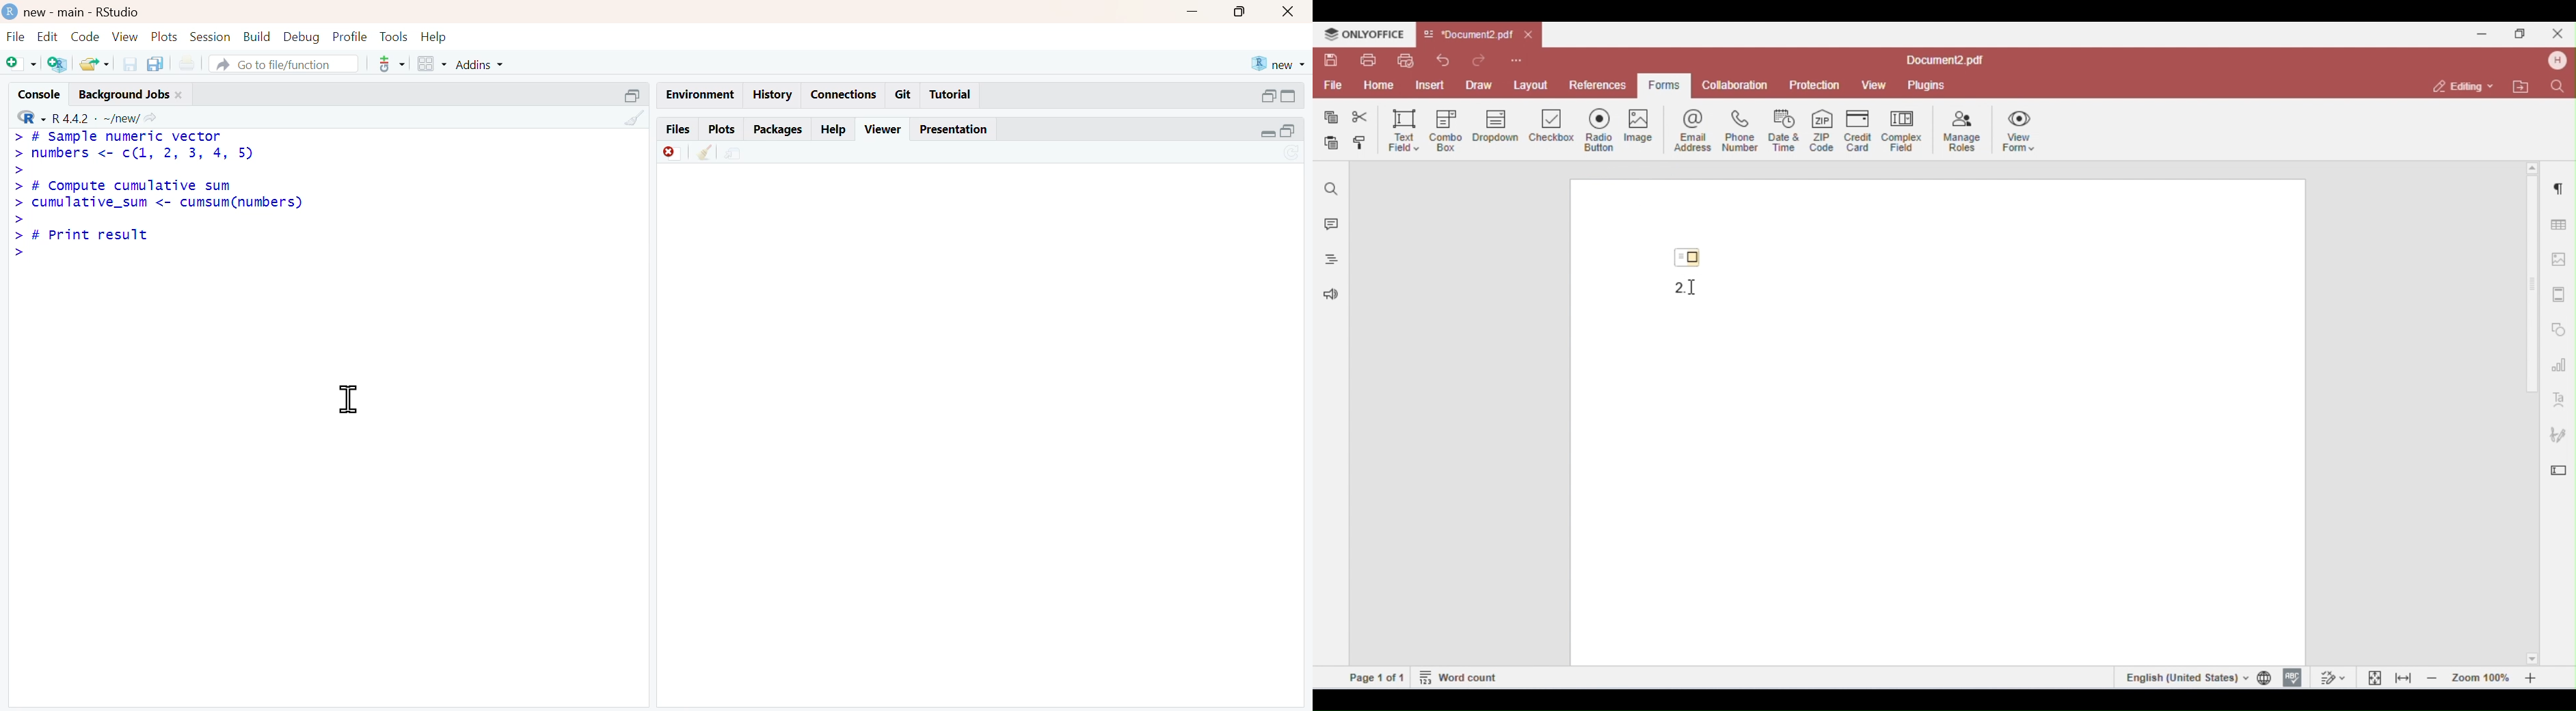 Image resolution: width=2576 pixels, height=728 pixels. I want to click on tools, so click(393, 64).